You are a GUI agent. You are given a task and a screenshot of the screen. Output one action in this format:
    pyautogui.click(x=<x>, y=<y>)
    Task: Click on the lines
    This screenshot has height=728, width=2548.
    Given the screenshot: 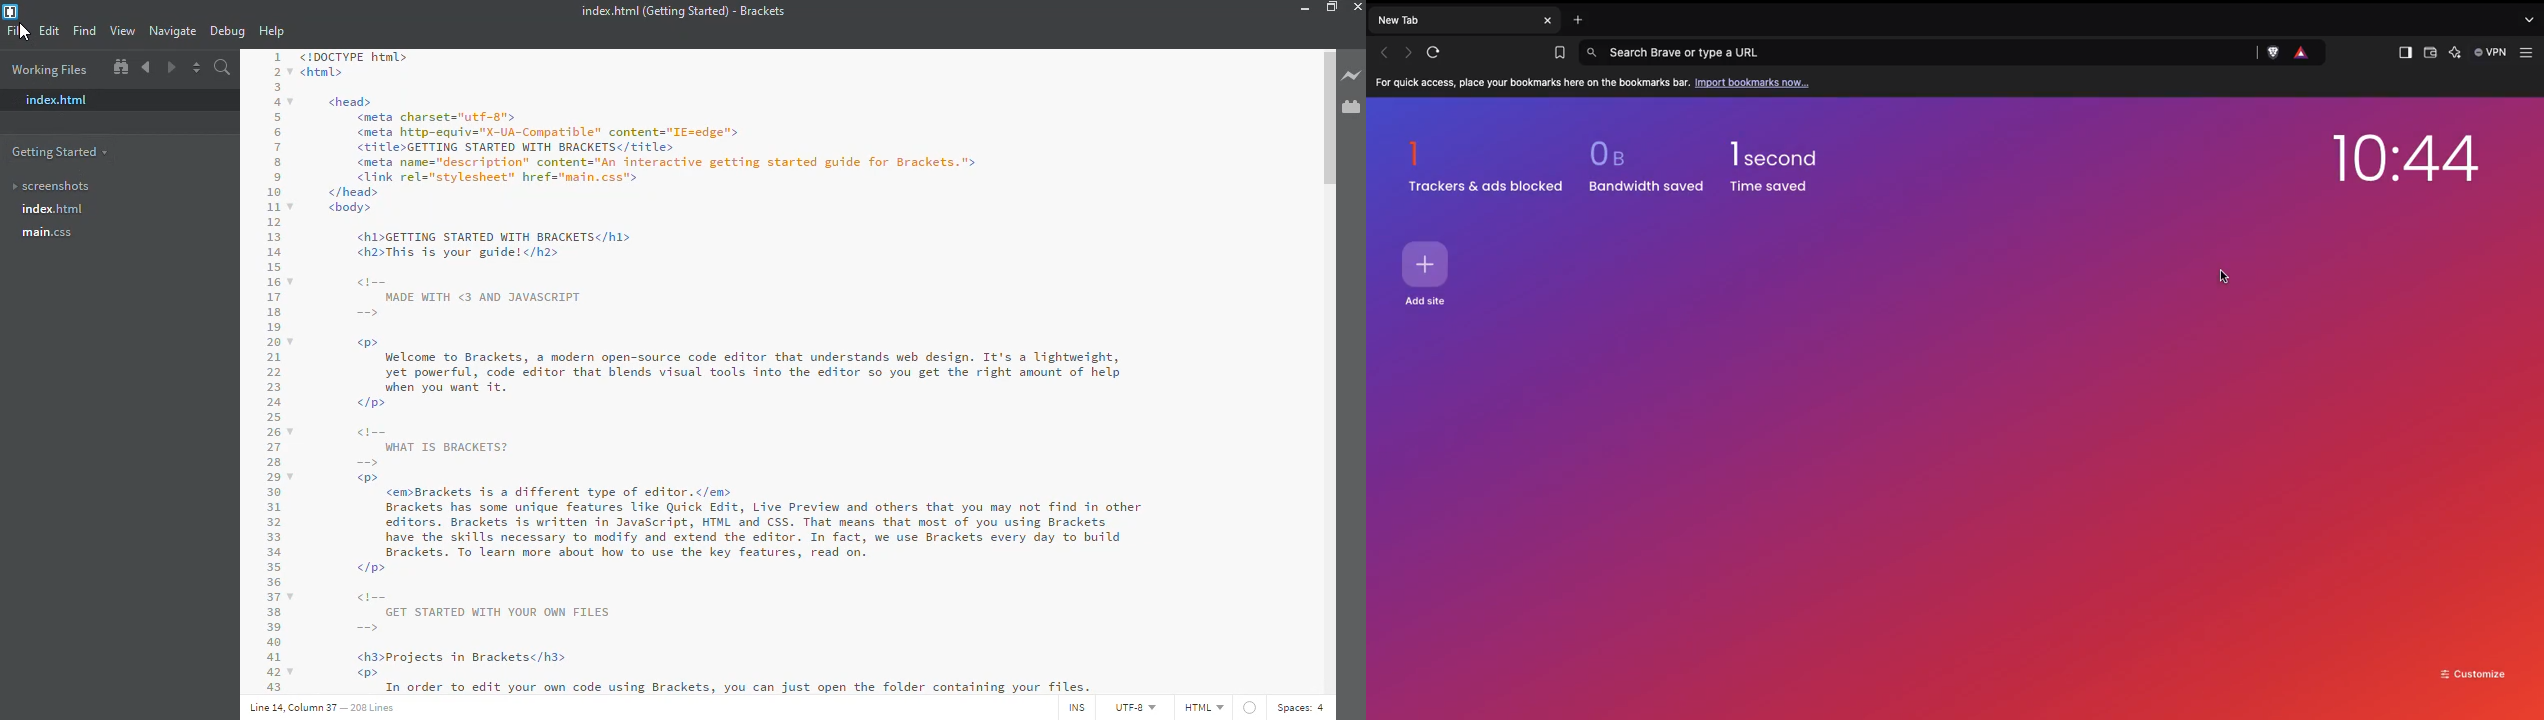 What is the action you would take?
    pyautogui.click(x=375, y=707)
    